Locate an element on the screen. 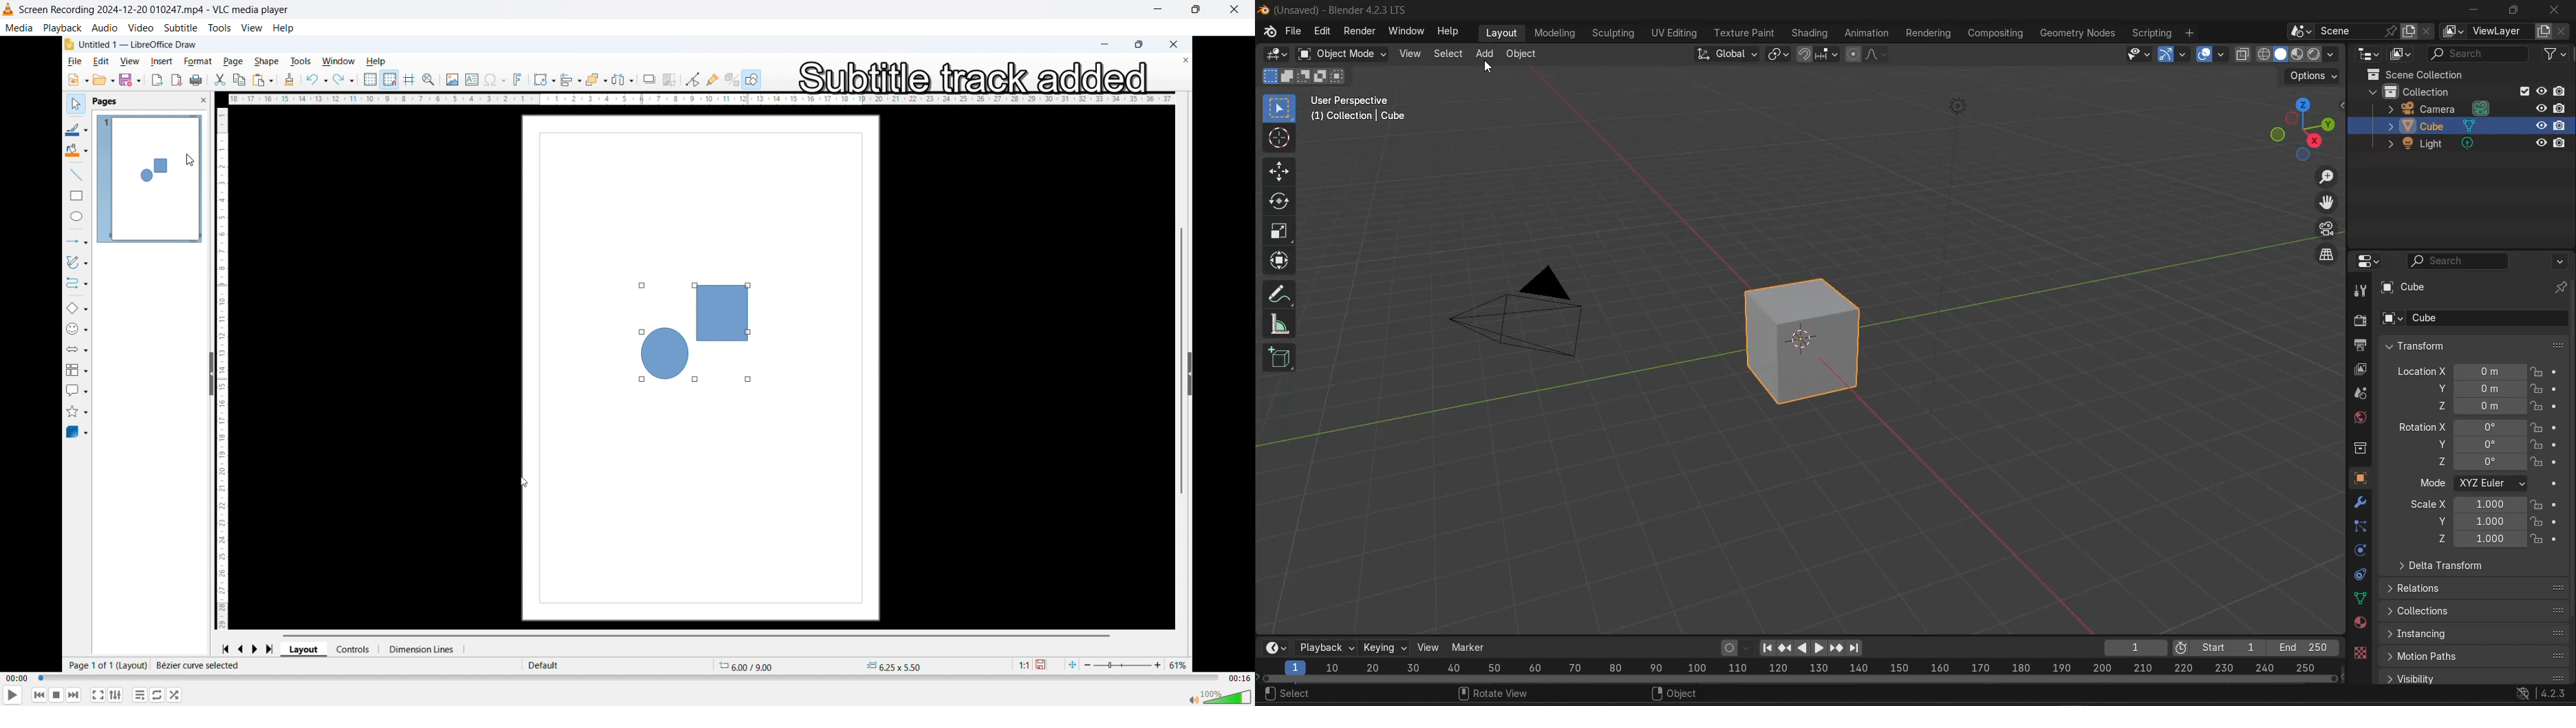  shapes is located at coordinates (690, 331).